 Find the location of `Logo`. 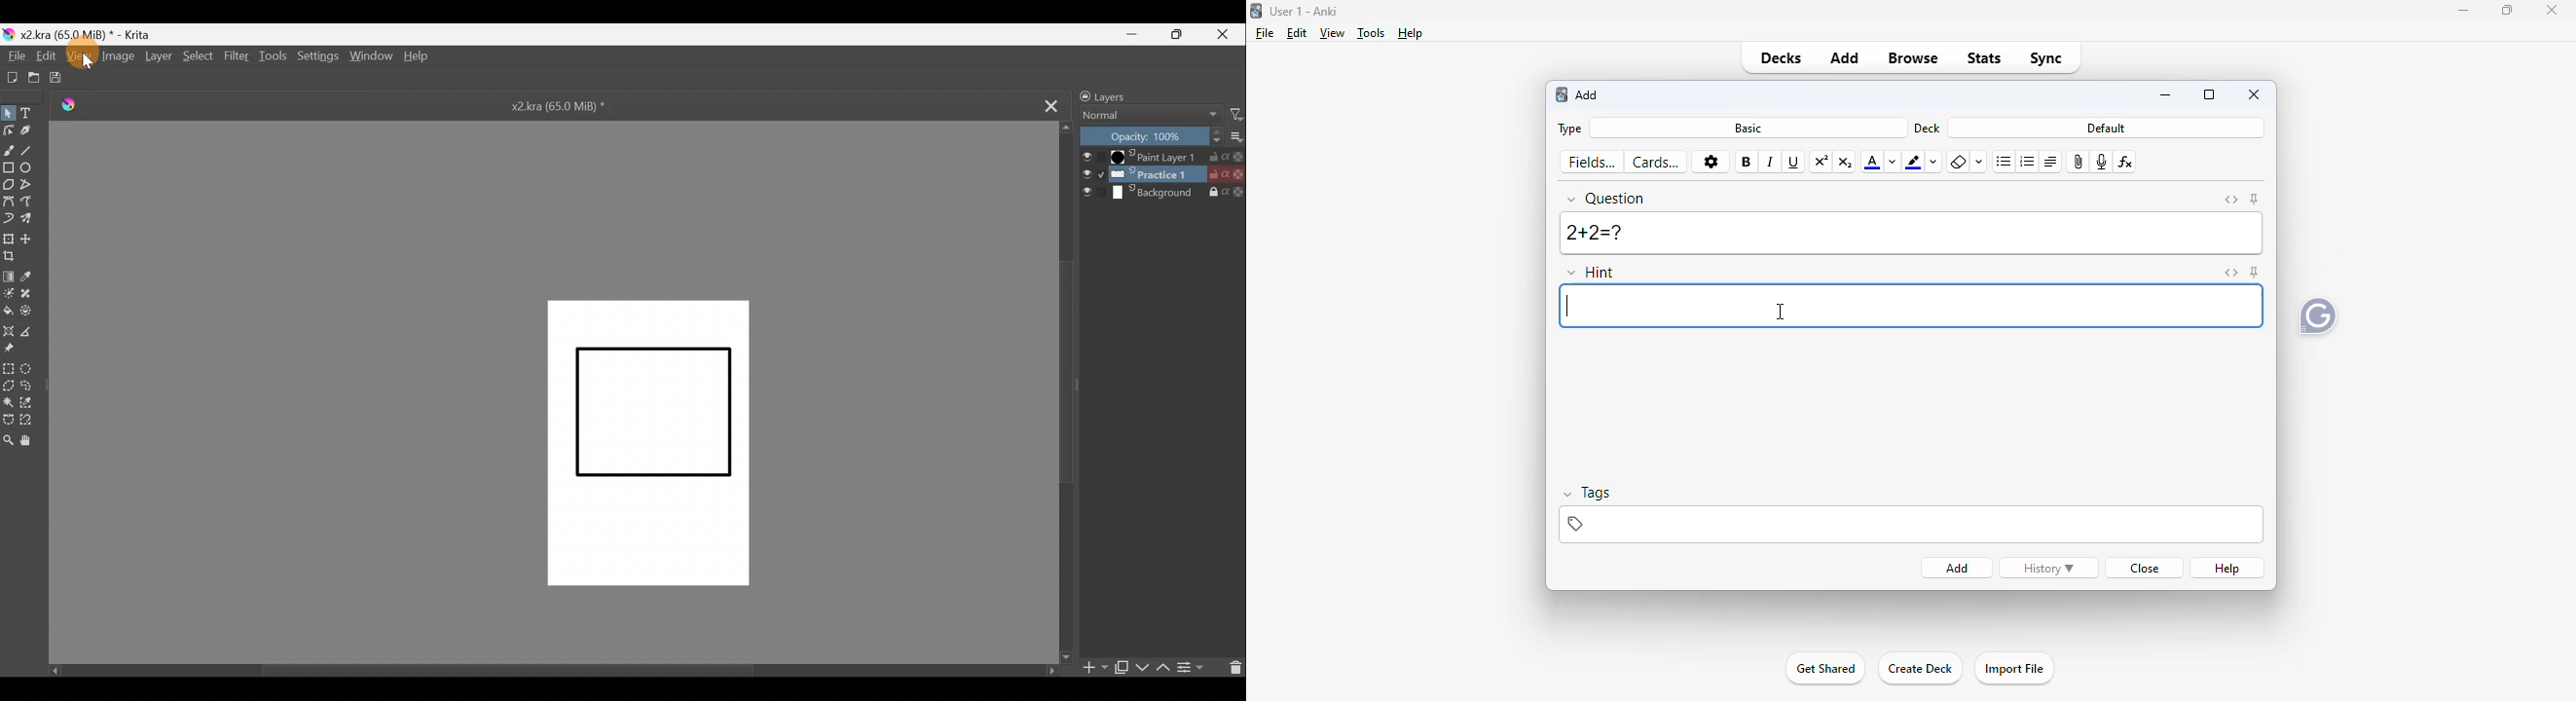

Logo is located at coordinates (75, 106).